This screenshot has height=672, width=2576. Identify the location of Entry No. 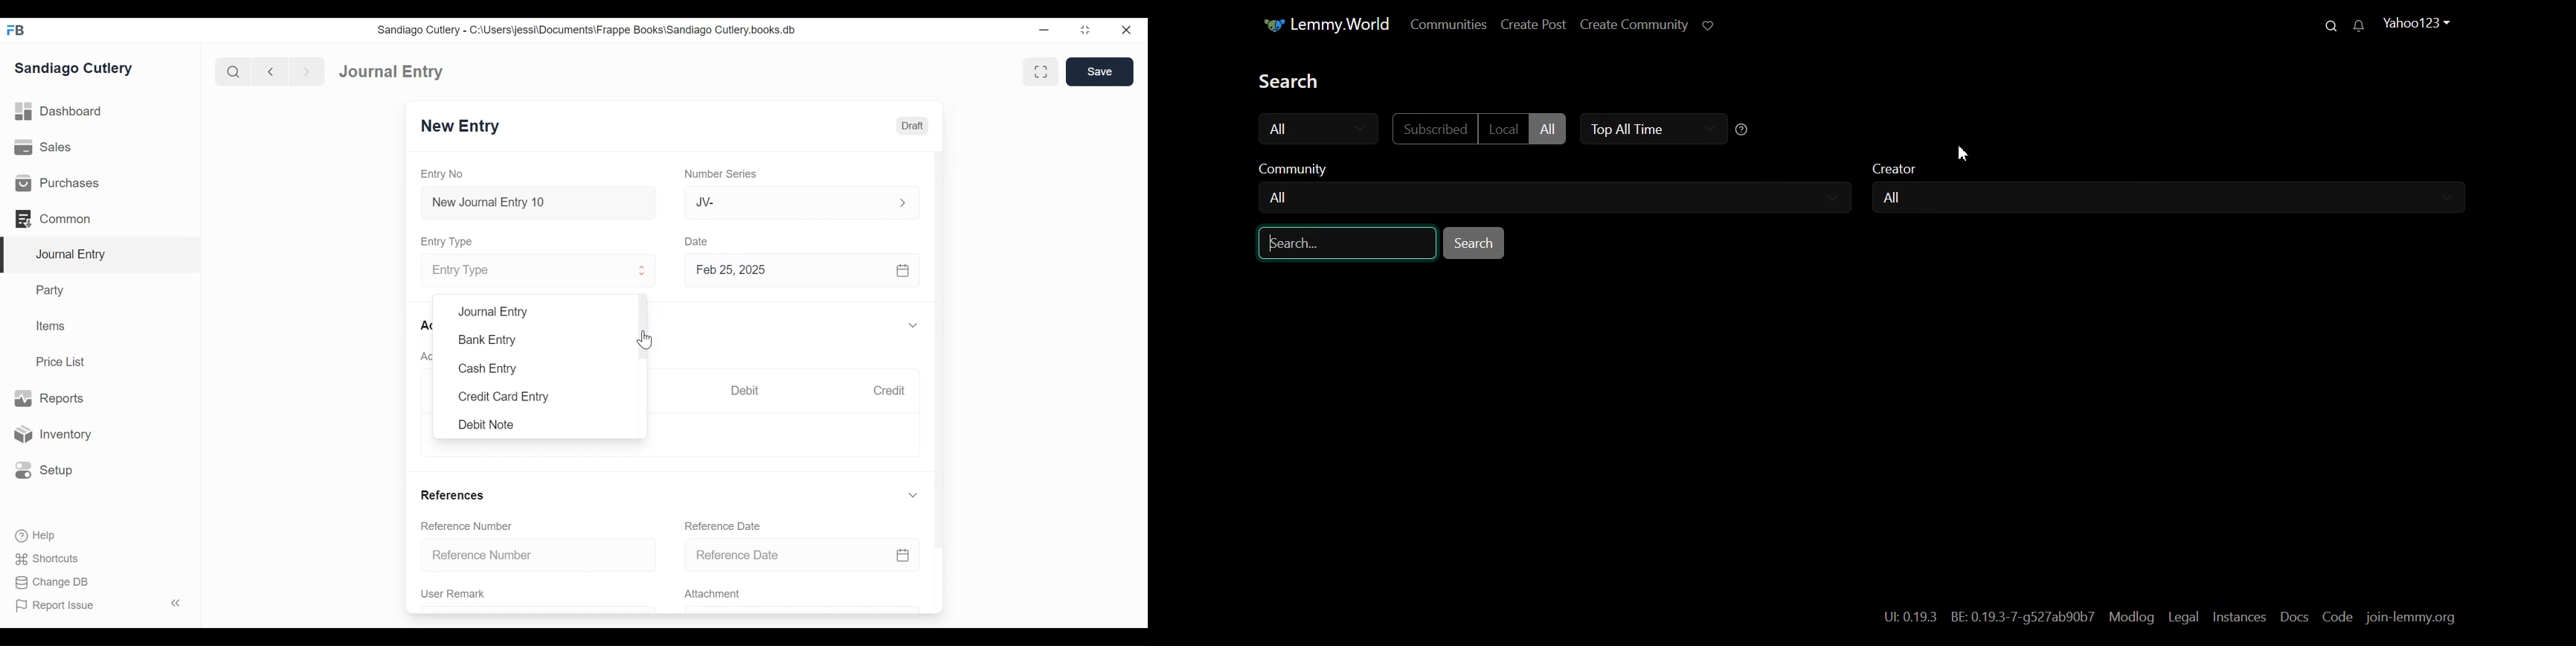
(445, 173).